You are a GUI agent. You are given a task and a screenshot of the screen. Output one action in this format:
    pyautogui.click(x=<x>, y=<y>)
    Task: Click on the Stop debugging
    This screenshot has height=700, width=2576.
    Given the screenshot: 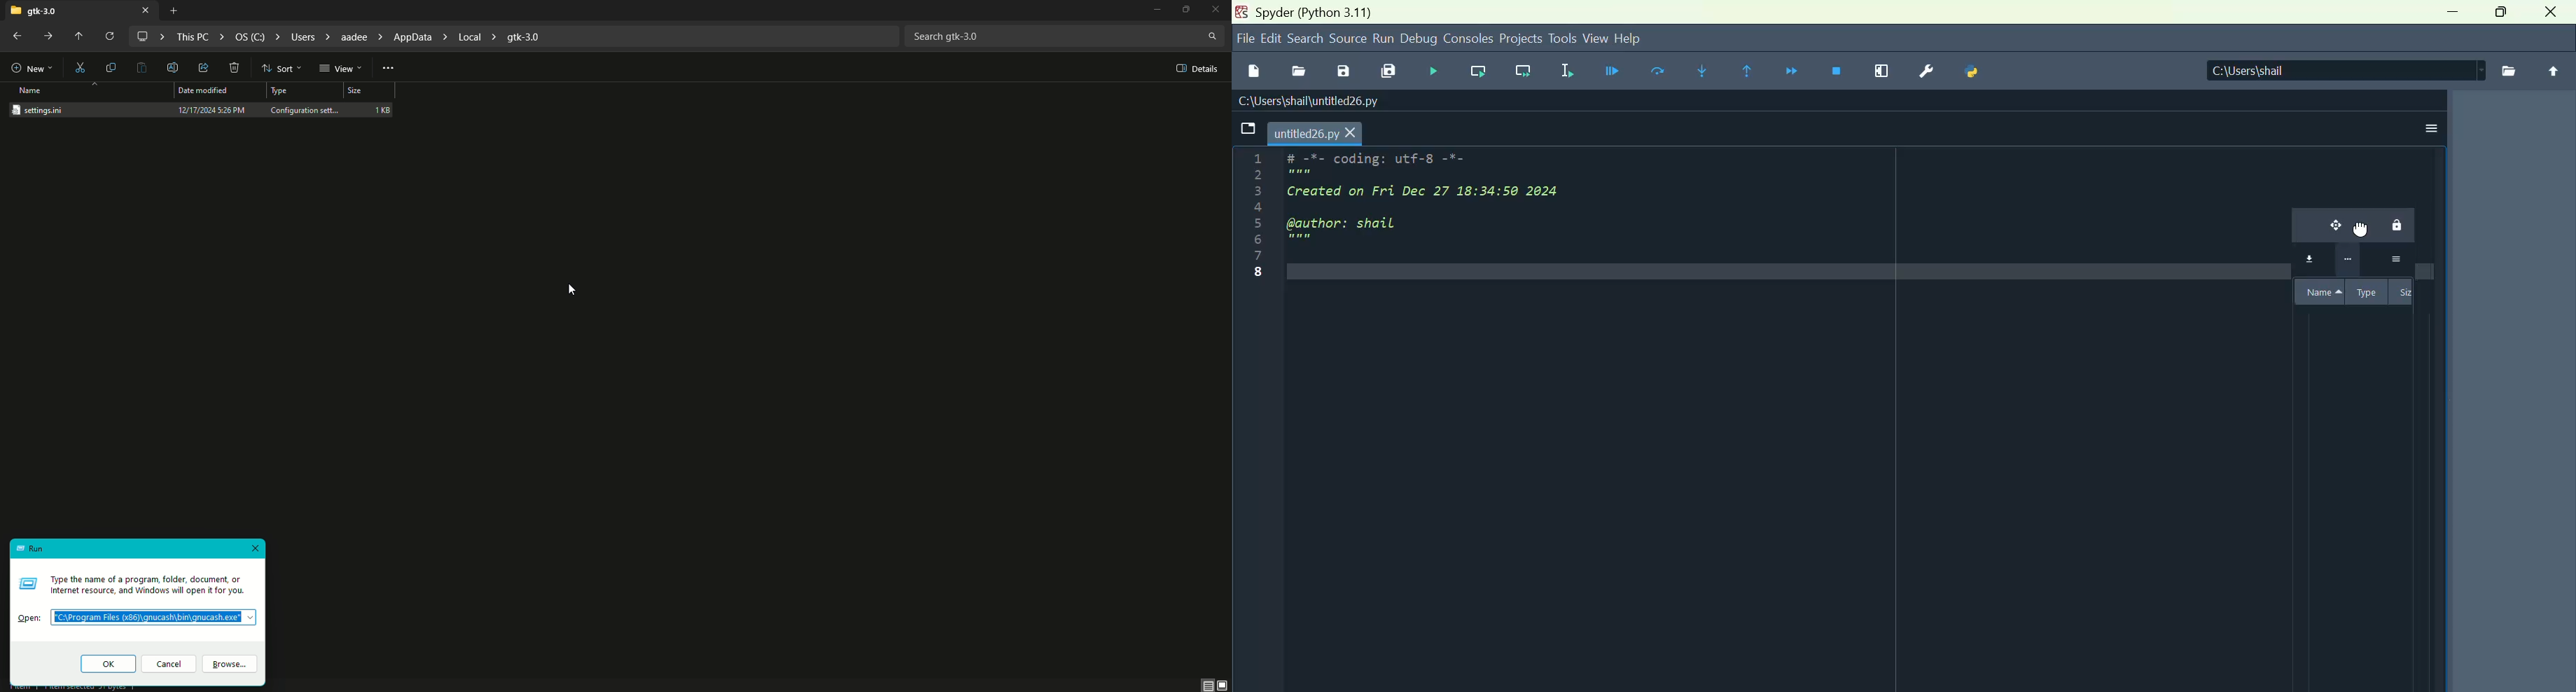 What is the action you would take?
    pyautogui.click(x=1839, y=73)
    